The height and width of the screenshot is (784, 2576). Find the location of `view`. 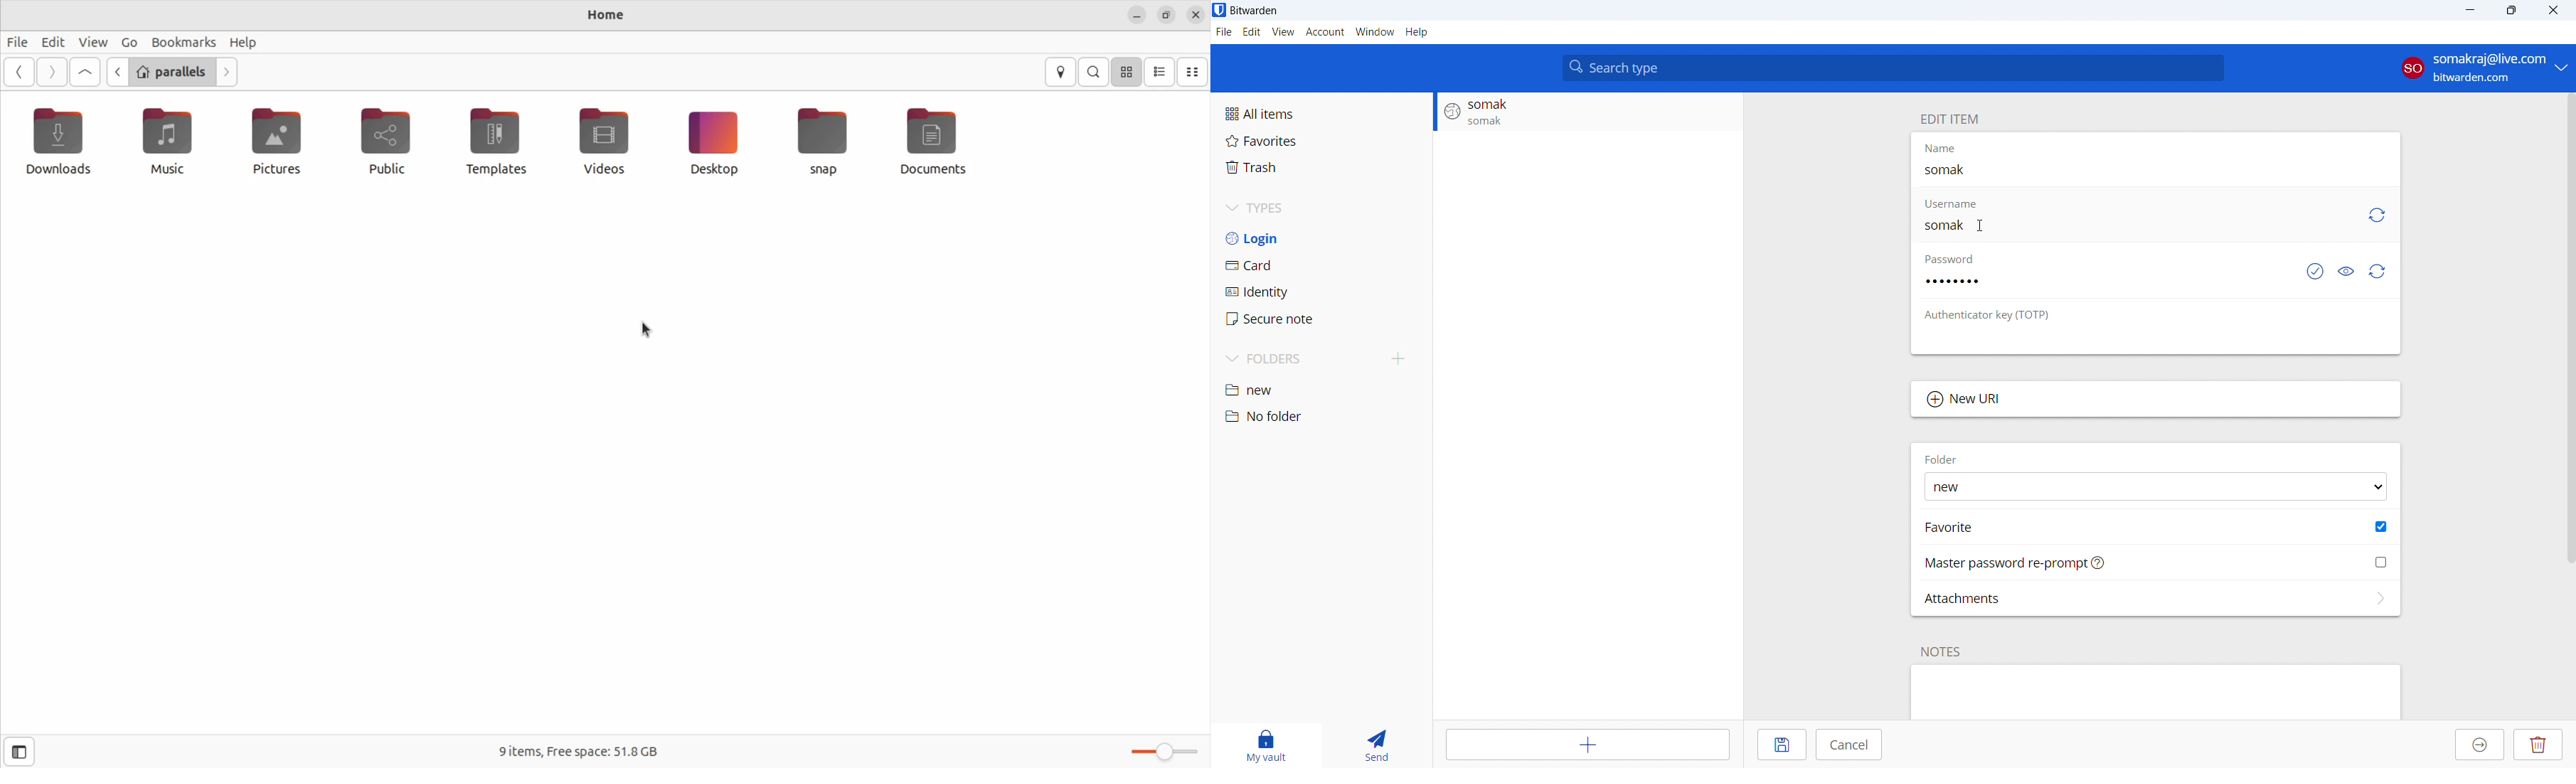

view is located at coordinates (1284, 32).